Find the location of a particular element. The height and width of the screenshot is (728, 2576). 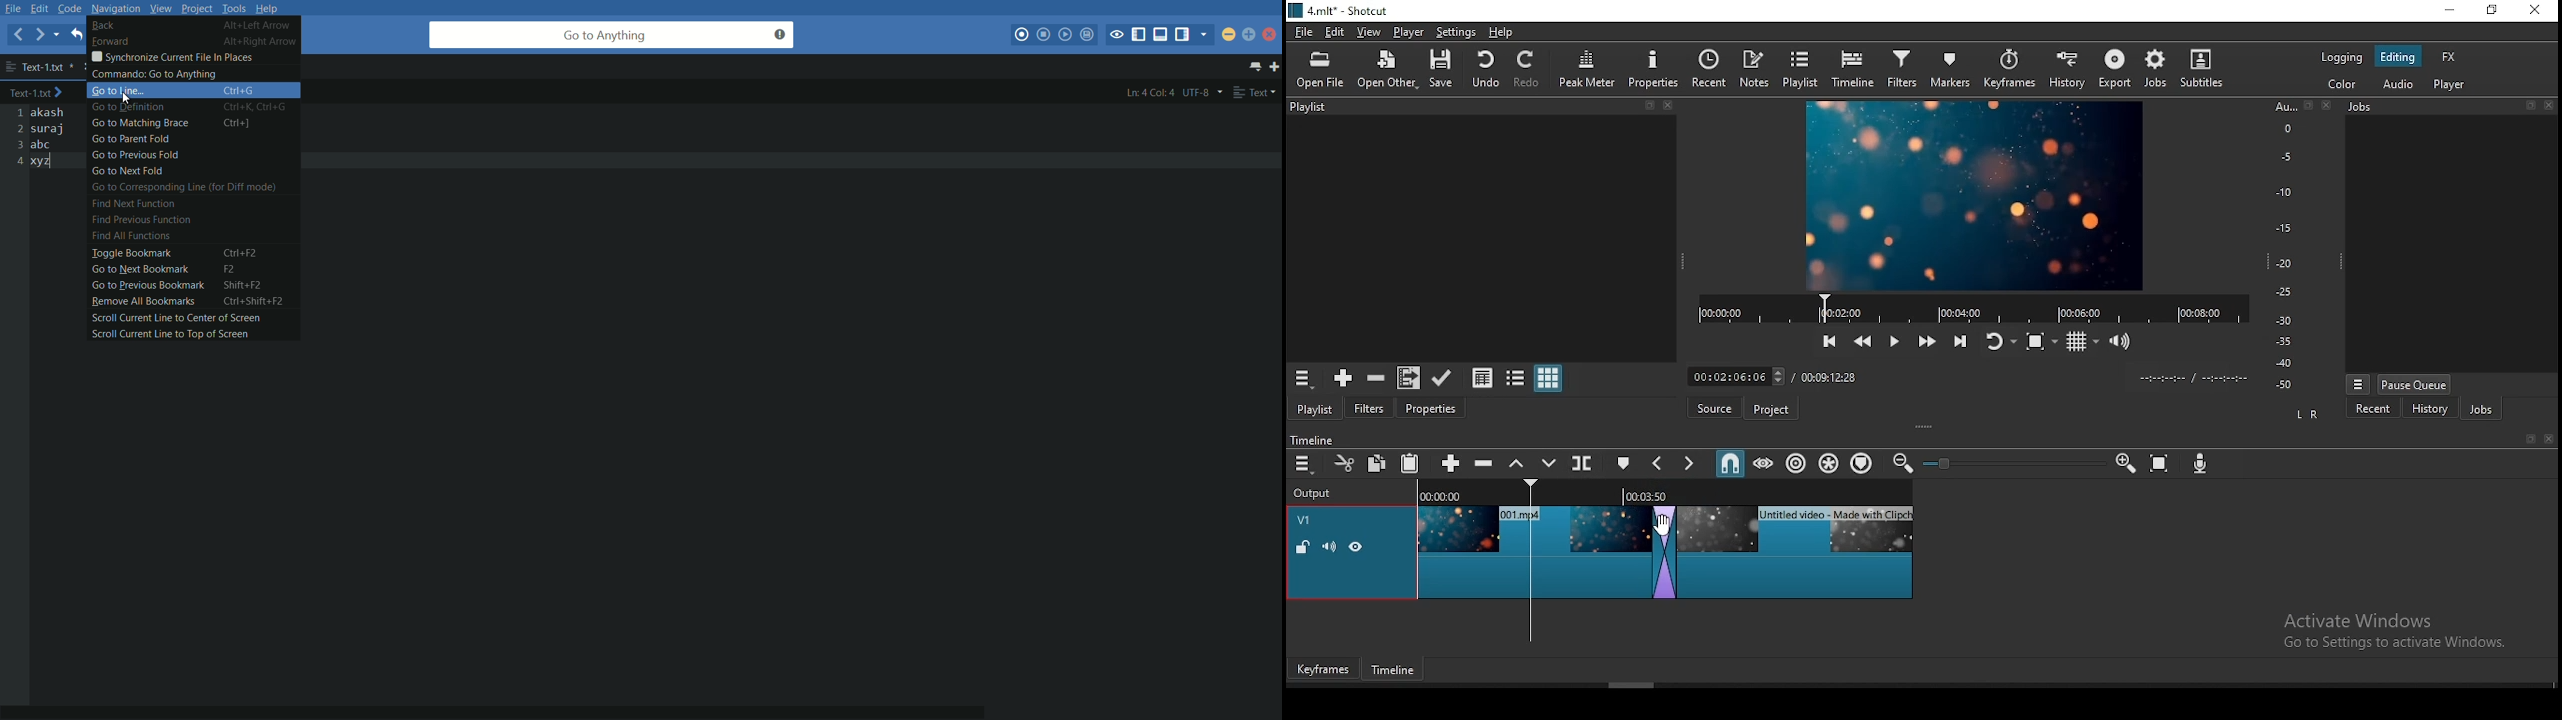

toggle player looping is located at coordinates (1999, 341).